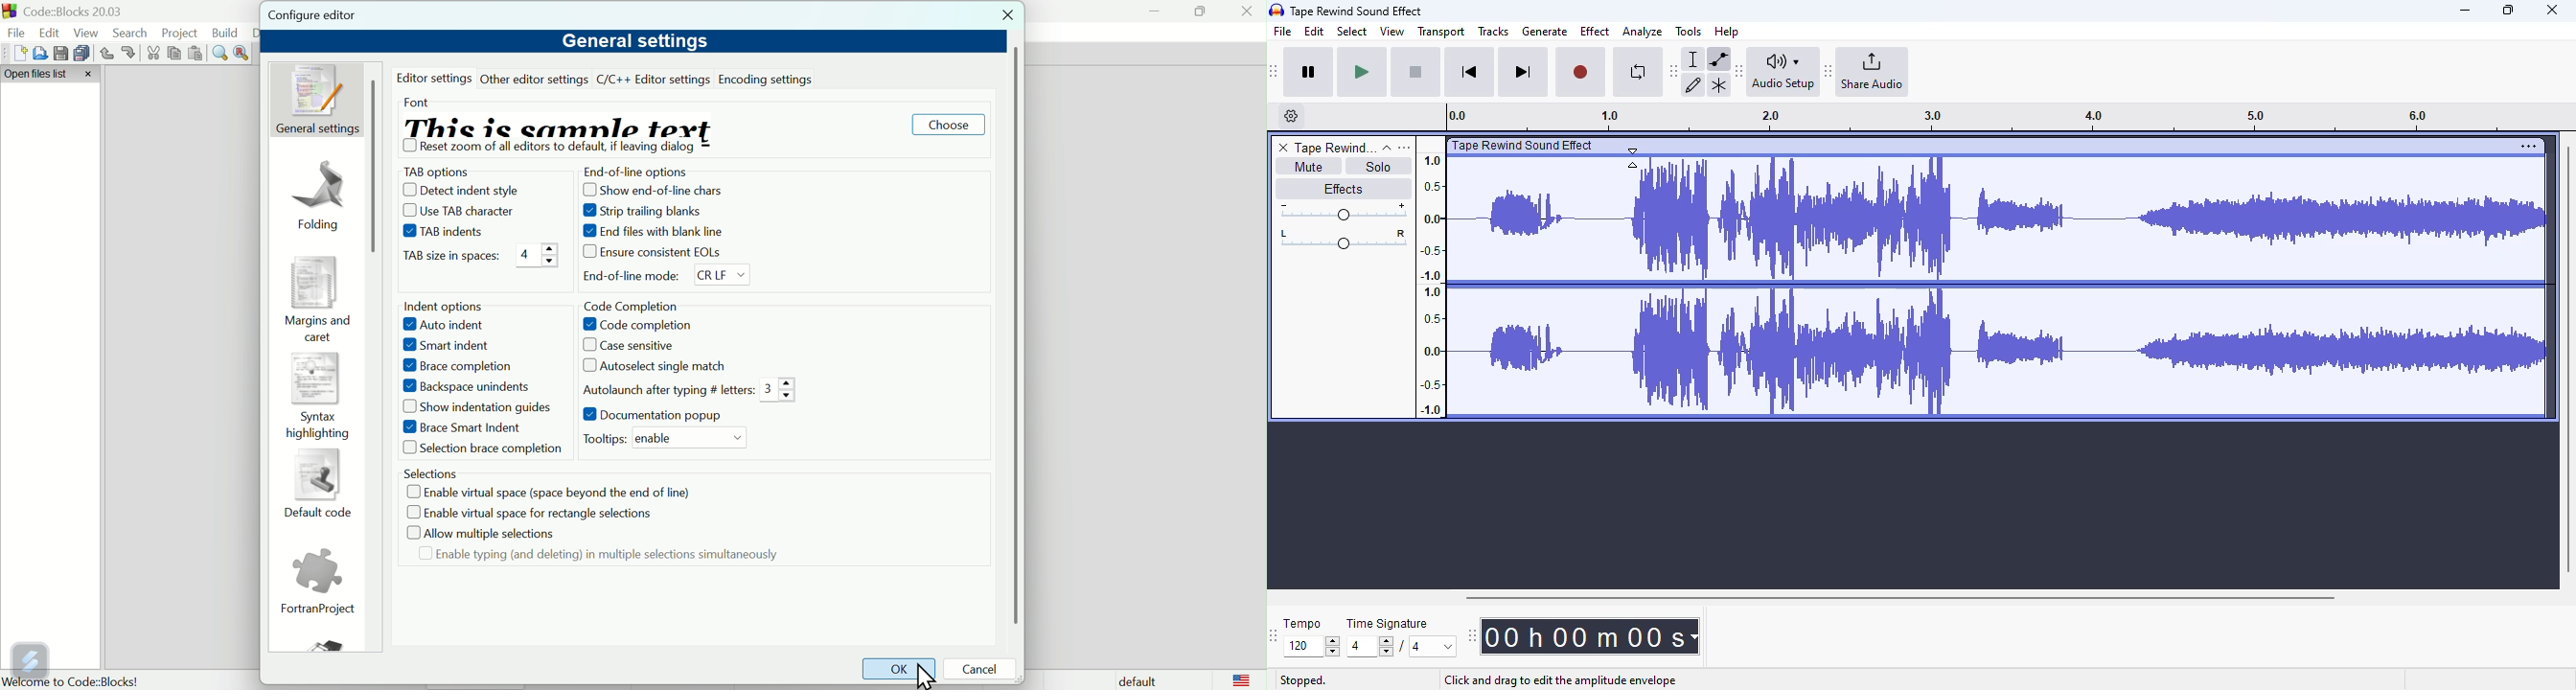 The width and height of the screenshot is (2576, 700). Describe the element at coordinates (377, 170) in the screenshot. I see `vertical scroll bar` at that location.